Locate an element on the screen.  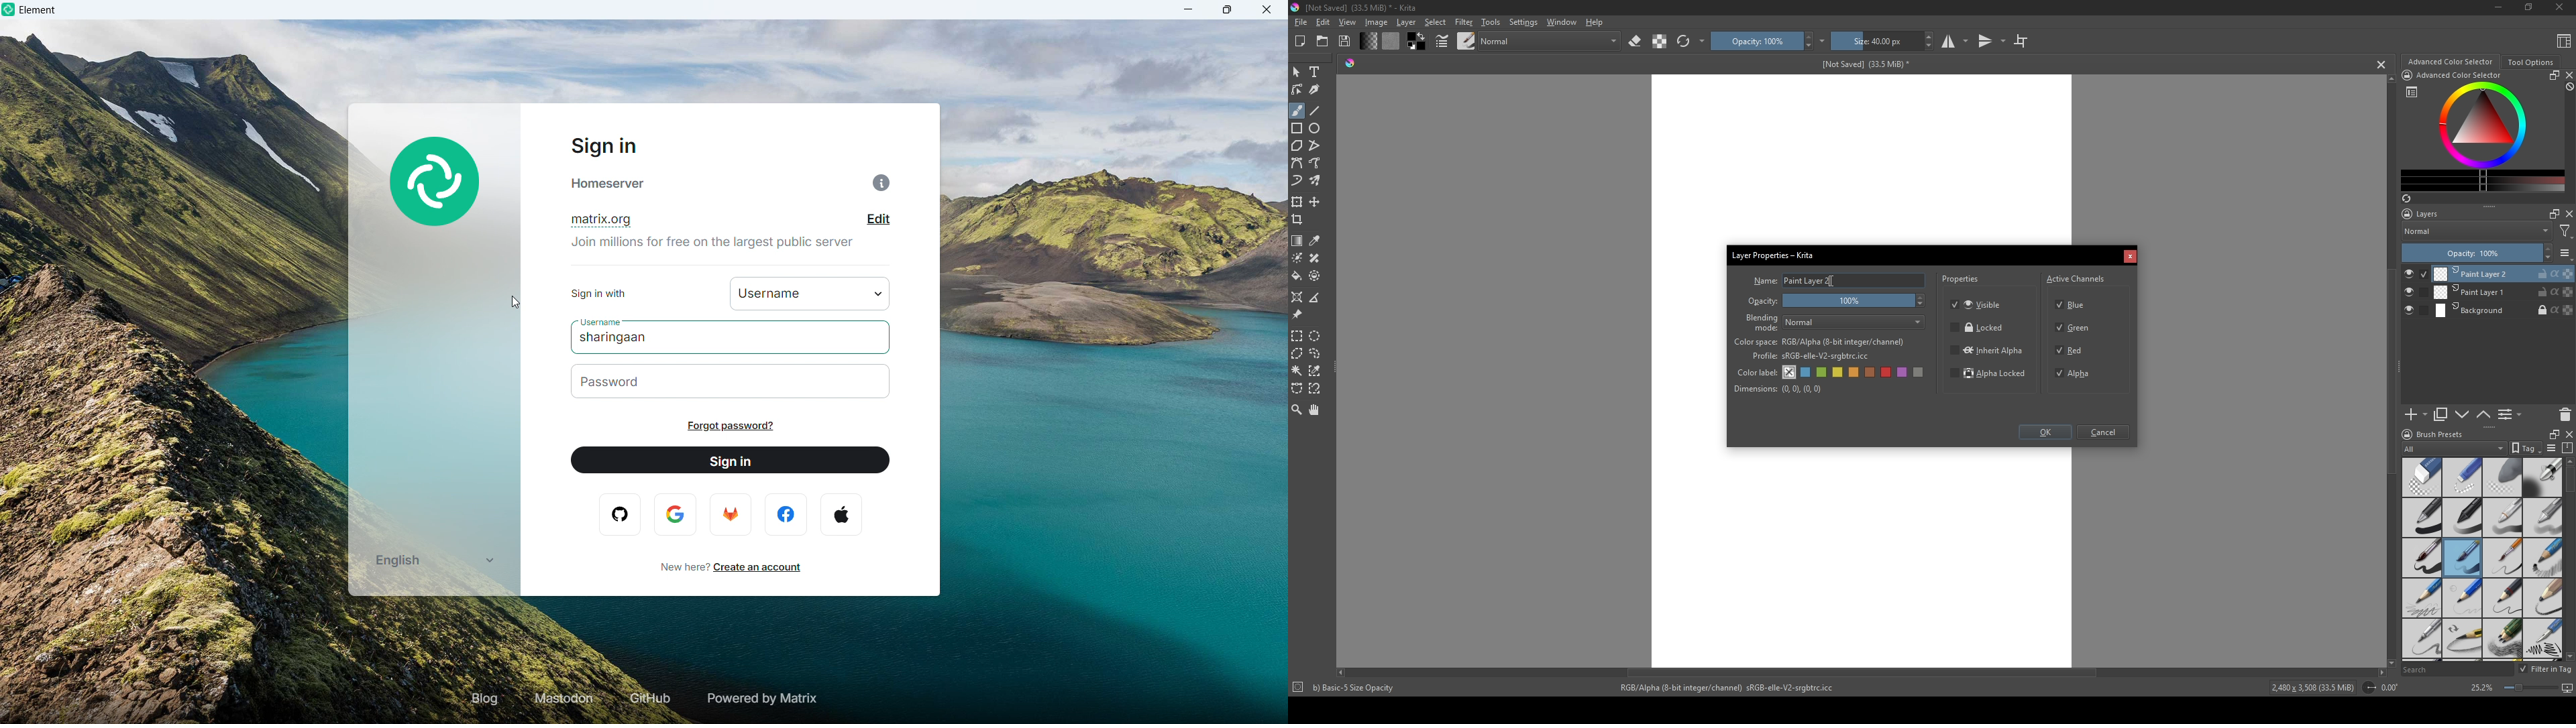
eyedropper is located at coordinates (1316, 241).